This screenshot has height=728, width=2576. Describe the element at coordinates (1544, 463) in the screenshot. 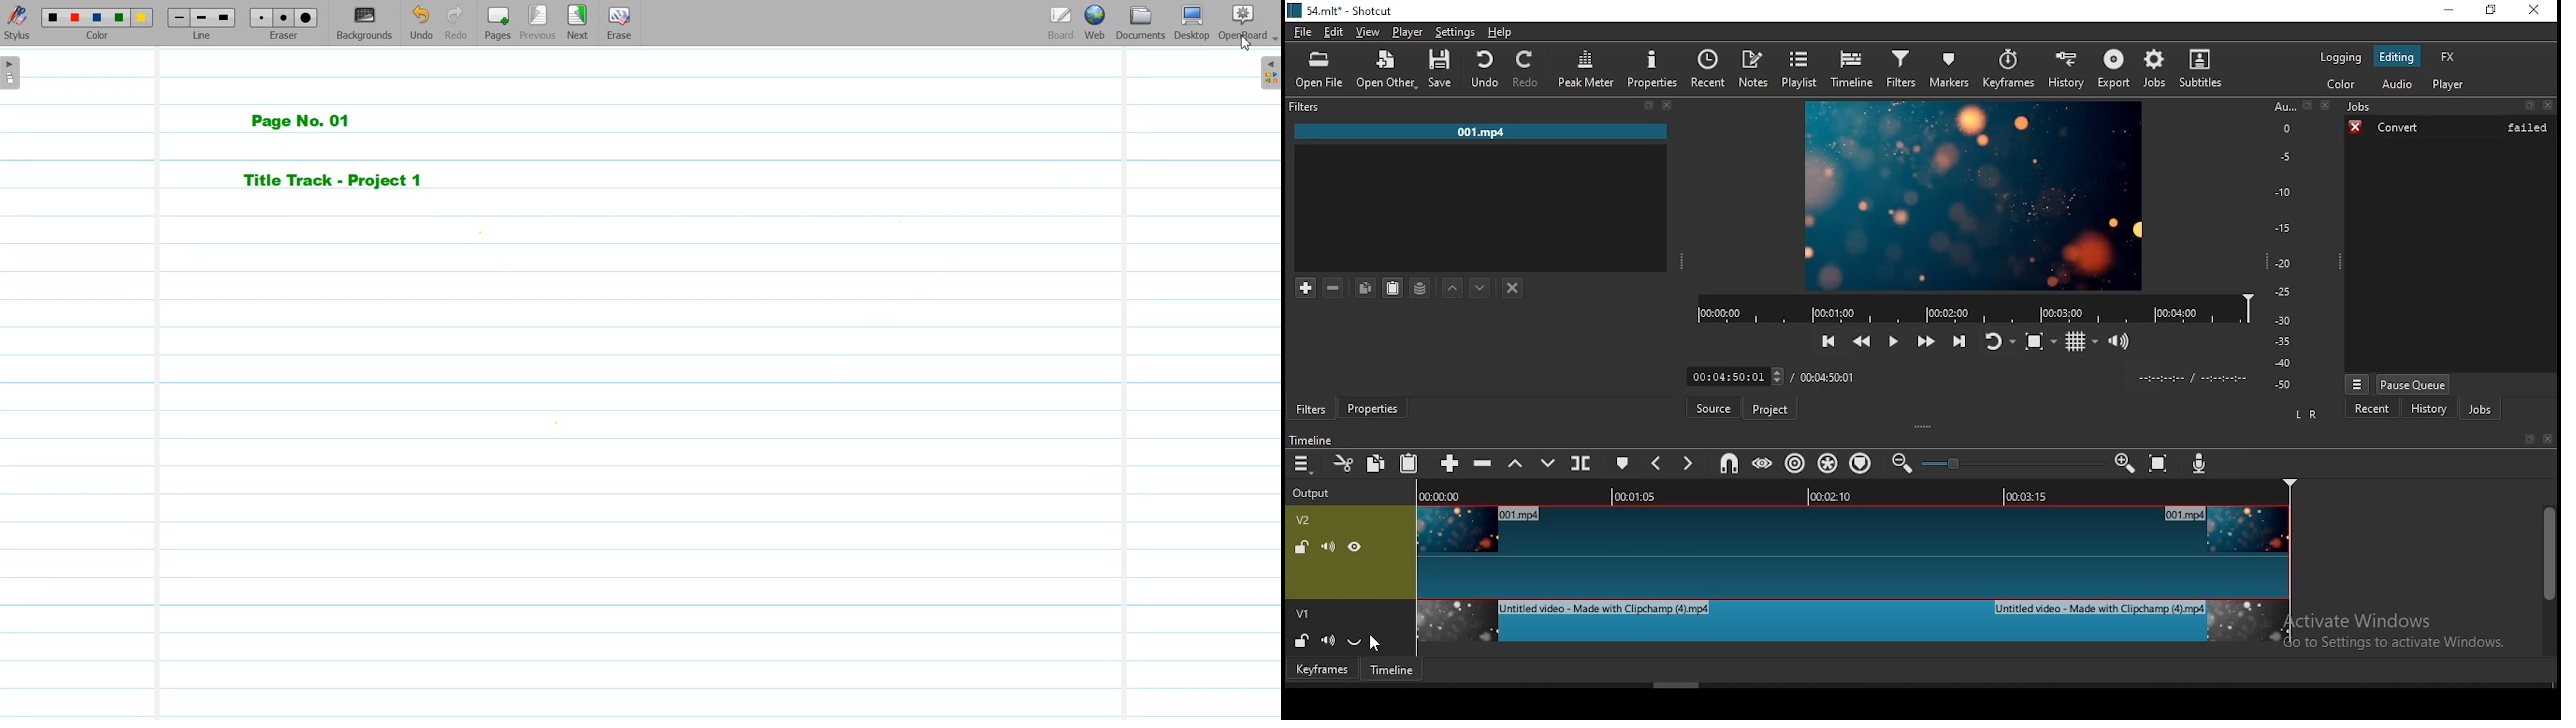

I see `overwrite` at that location.